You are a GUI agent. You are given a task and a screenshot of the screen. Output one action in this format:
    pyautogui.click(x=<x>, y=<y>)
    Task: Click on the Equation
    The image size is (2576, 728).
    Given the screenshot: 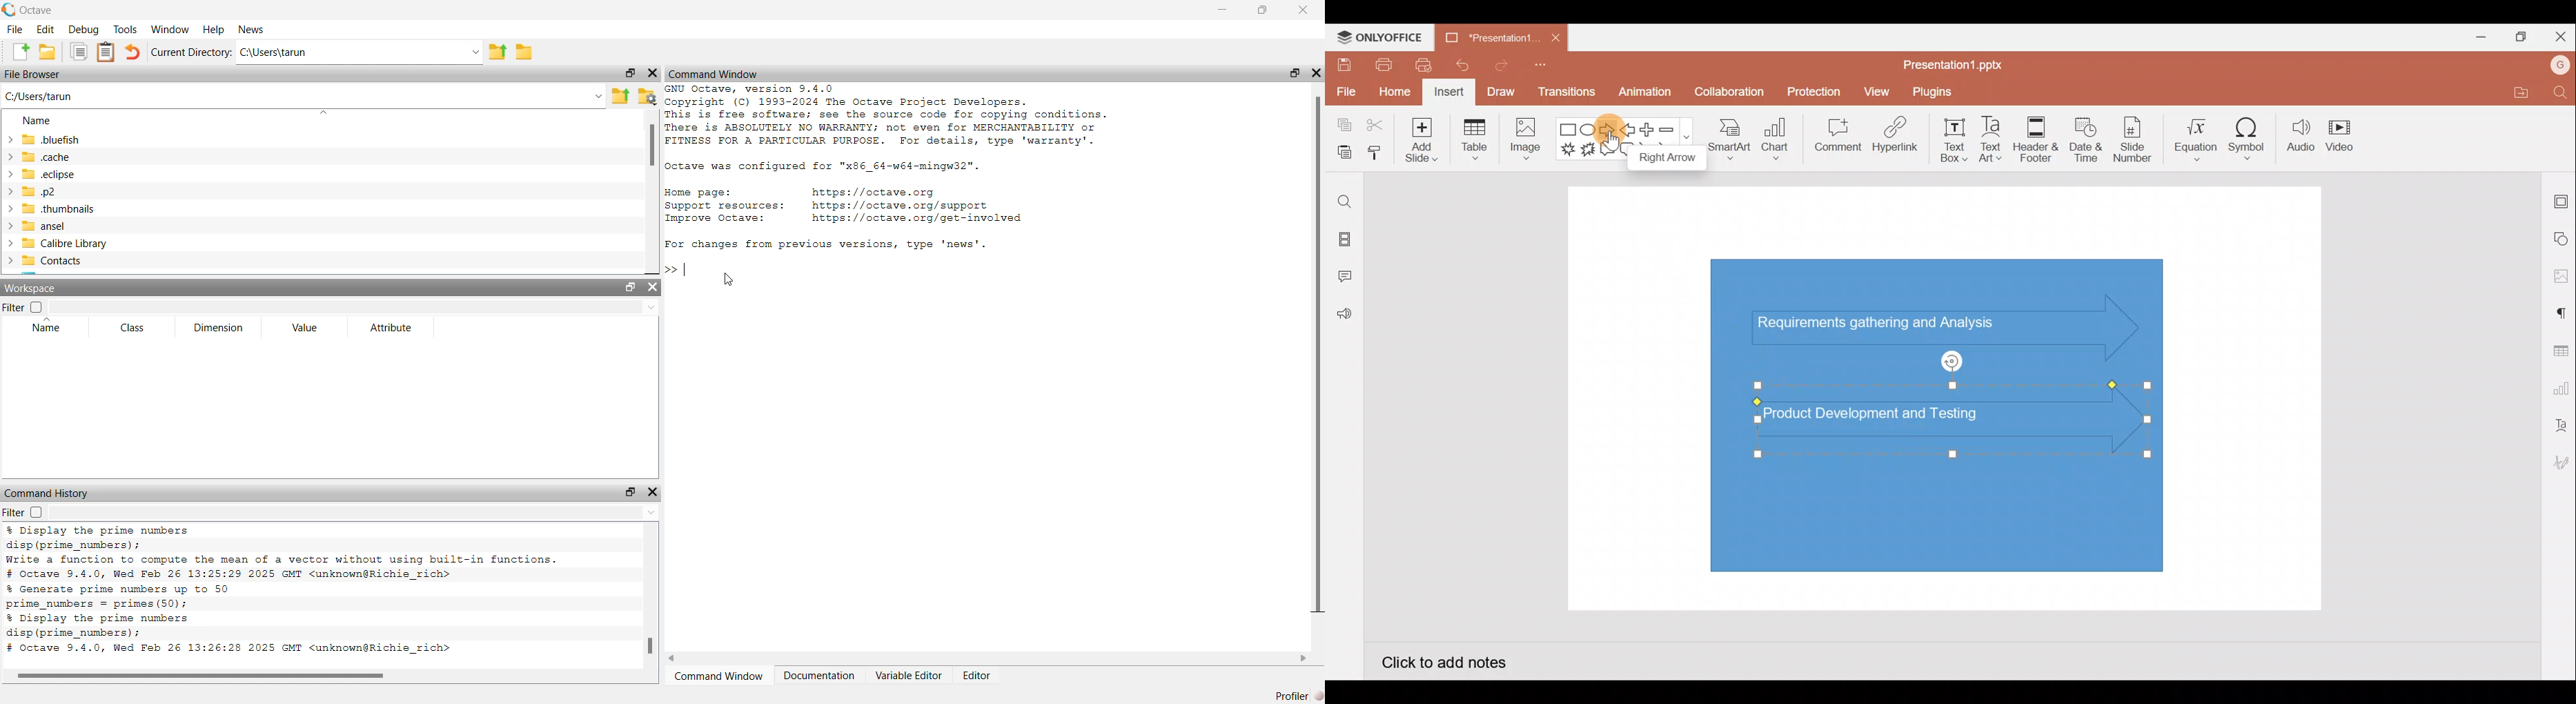 What is the action you would take?
    pyautogui.click(x=2198, y=135)
    